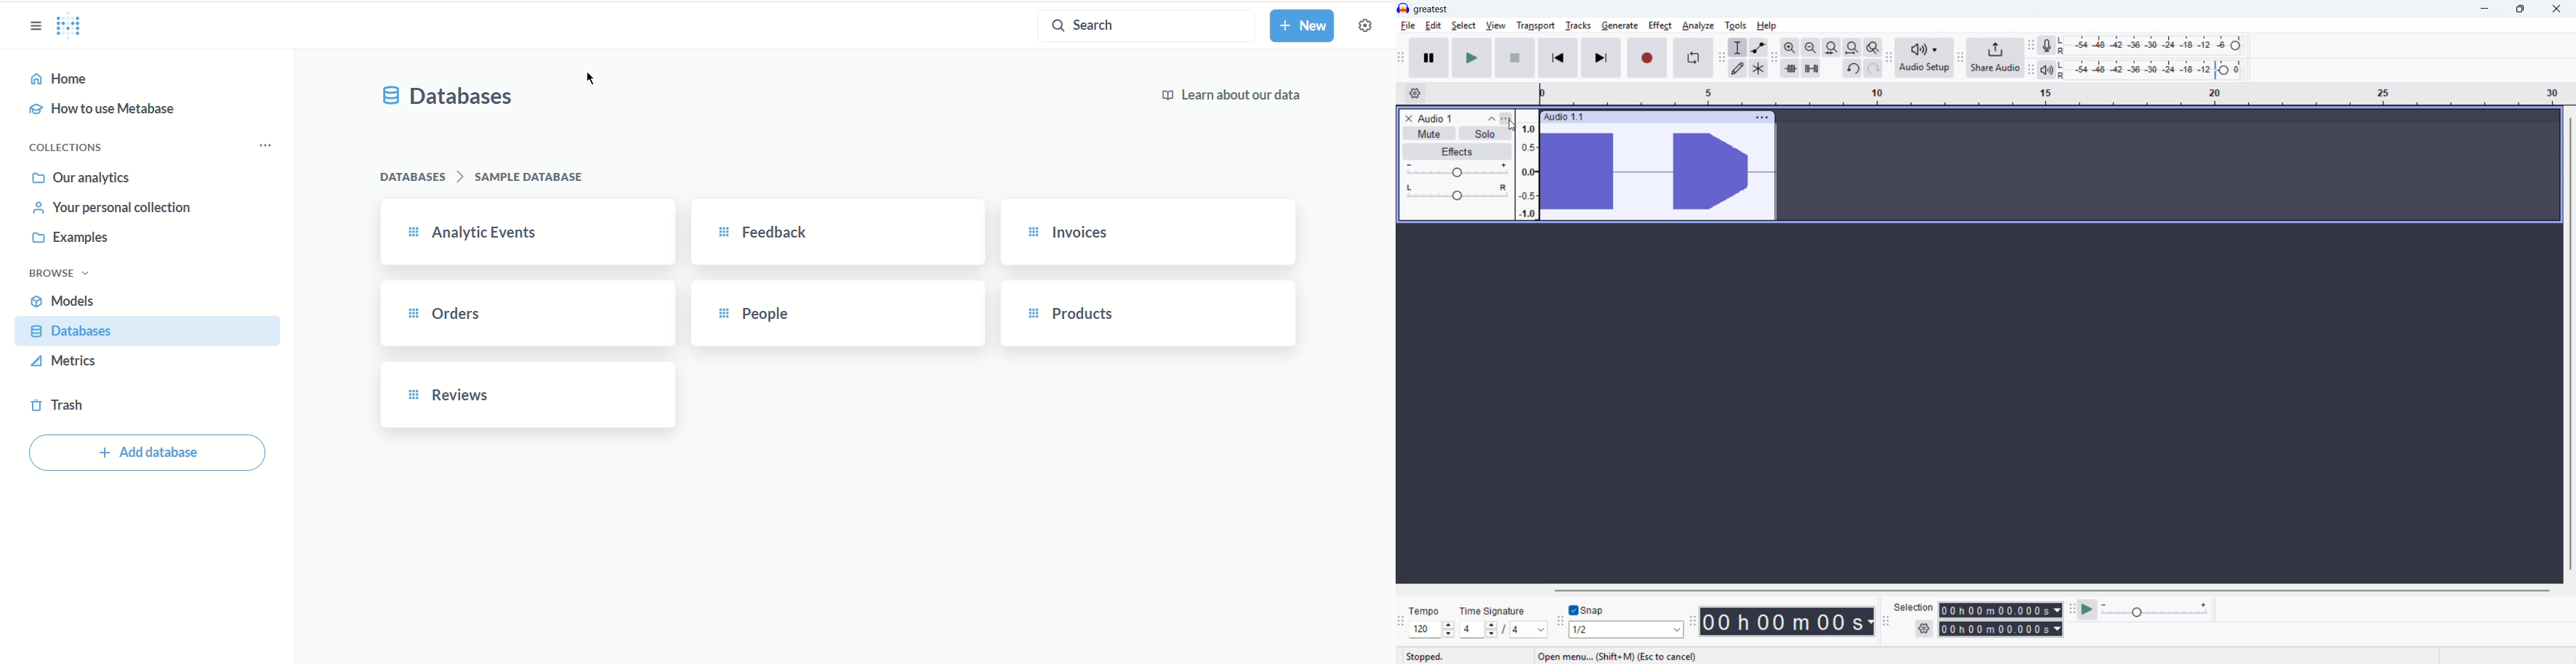 This screenshot has width=2576, height=672. What do you see at coordinates (1516, 58) in the screenshot?
I see `Stop ` at bounding box center [1516, 58].